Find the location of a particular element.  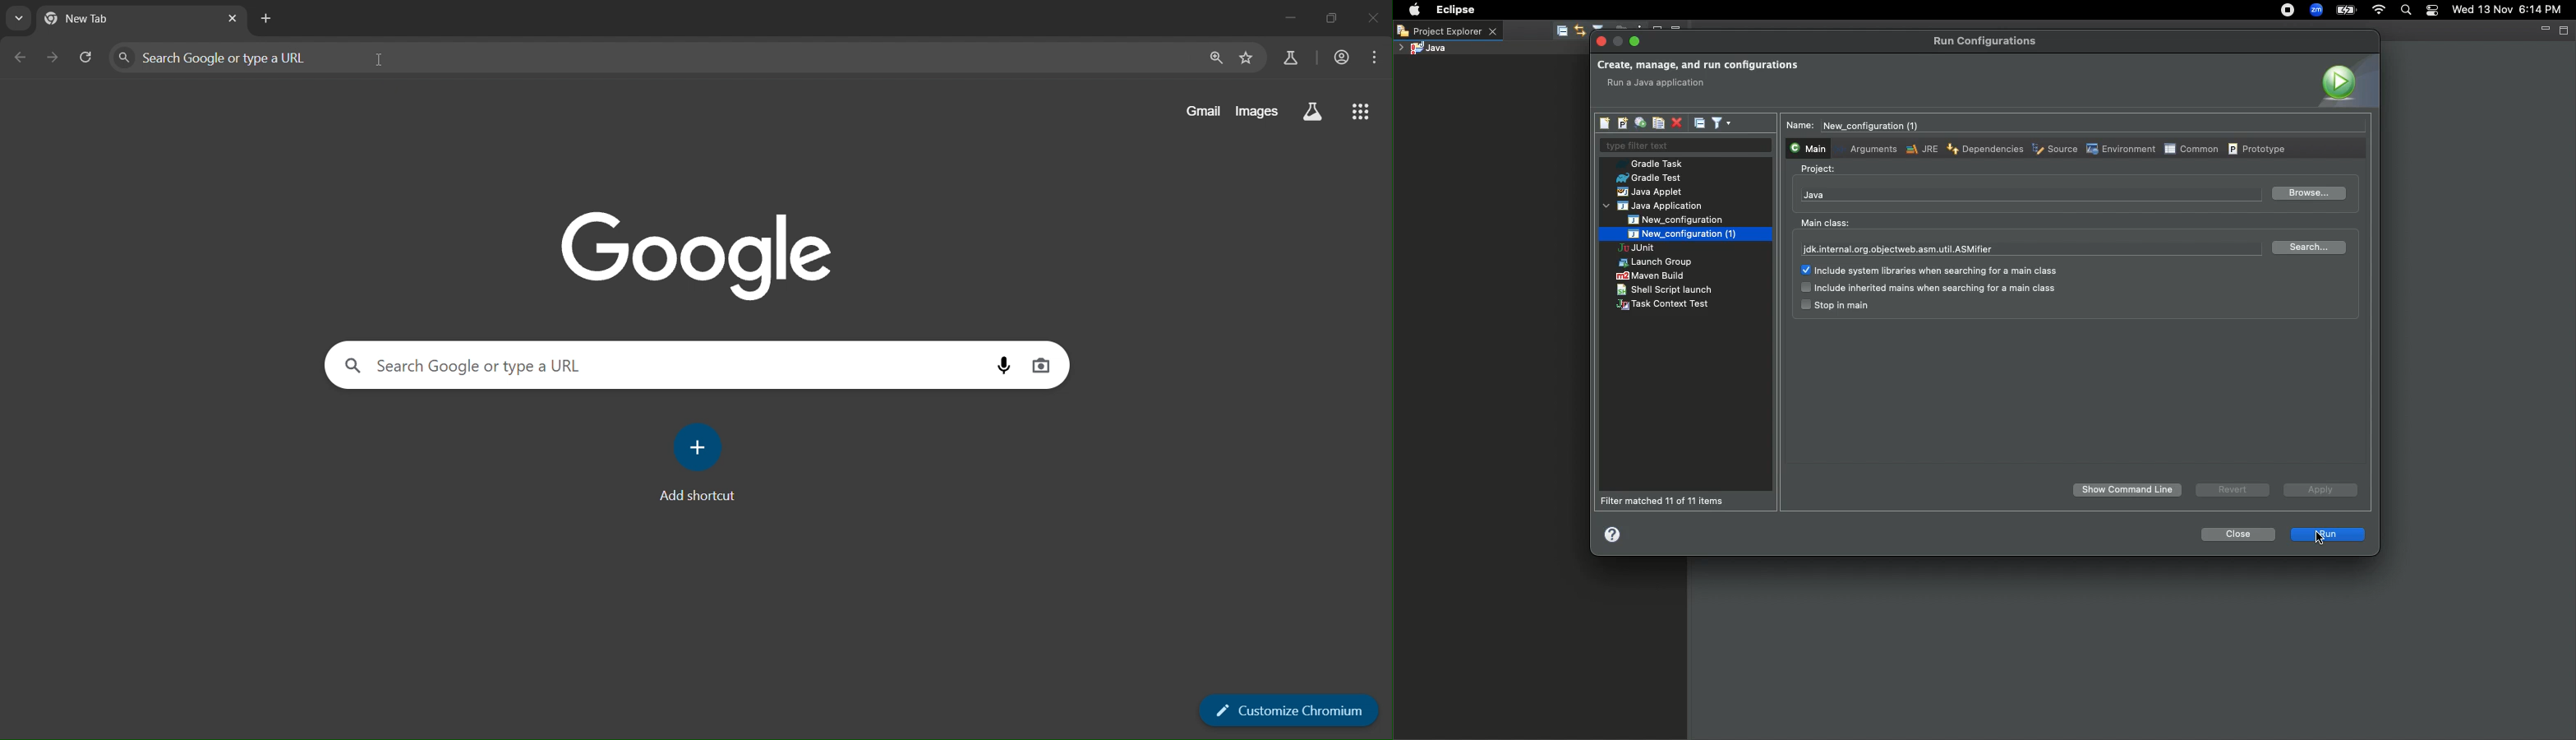

include inherited mains when searching for a main class is located at coordinates (1928, 289).